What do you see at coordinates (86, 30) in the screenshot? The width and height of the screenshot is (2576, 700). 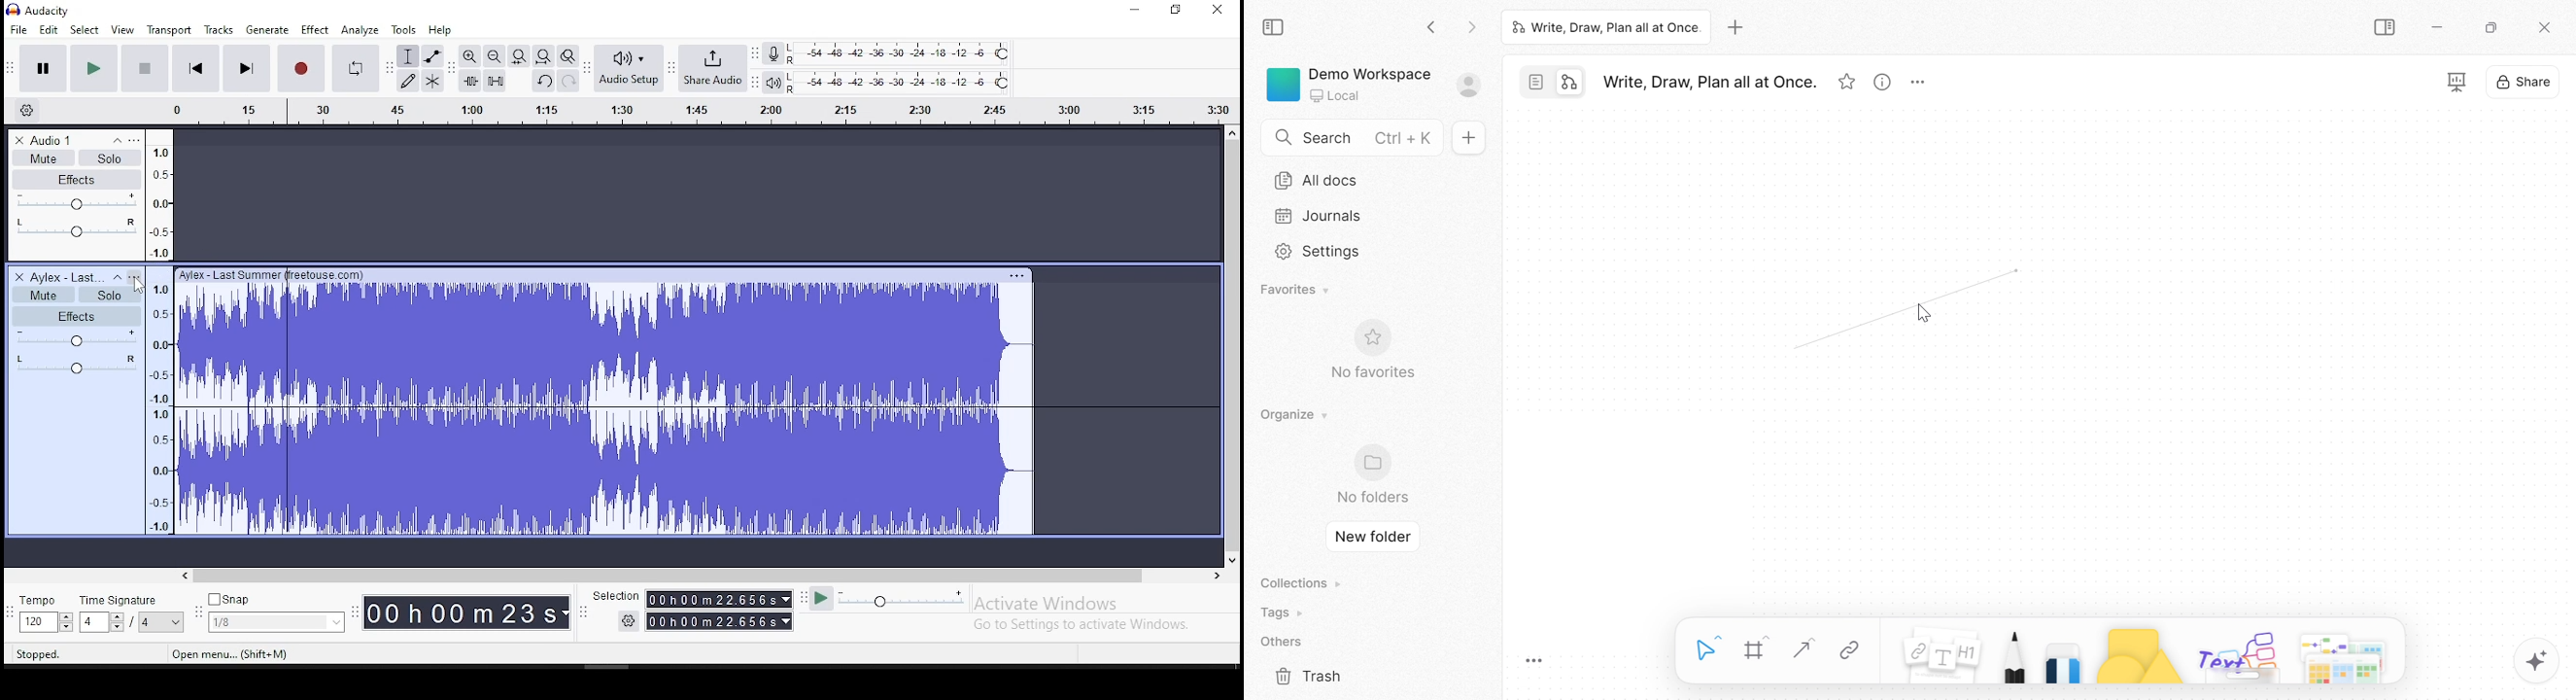 I see `select` at bounding box center [86, 30].